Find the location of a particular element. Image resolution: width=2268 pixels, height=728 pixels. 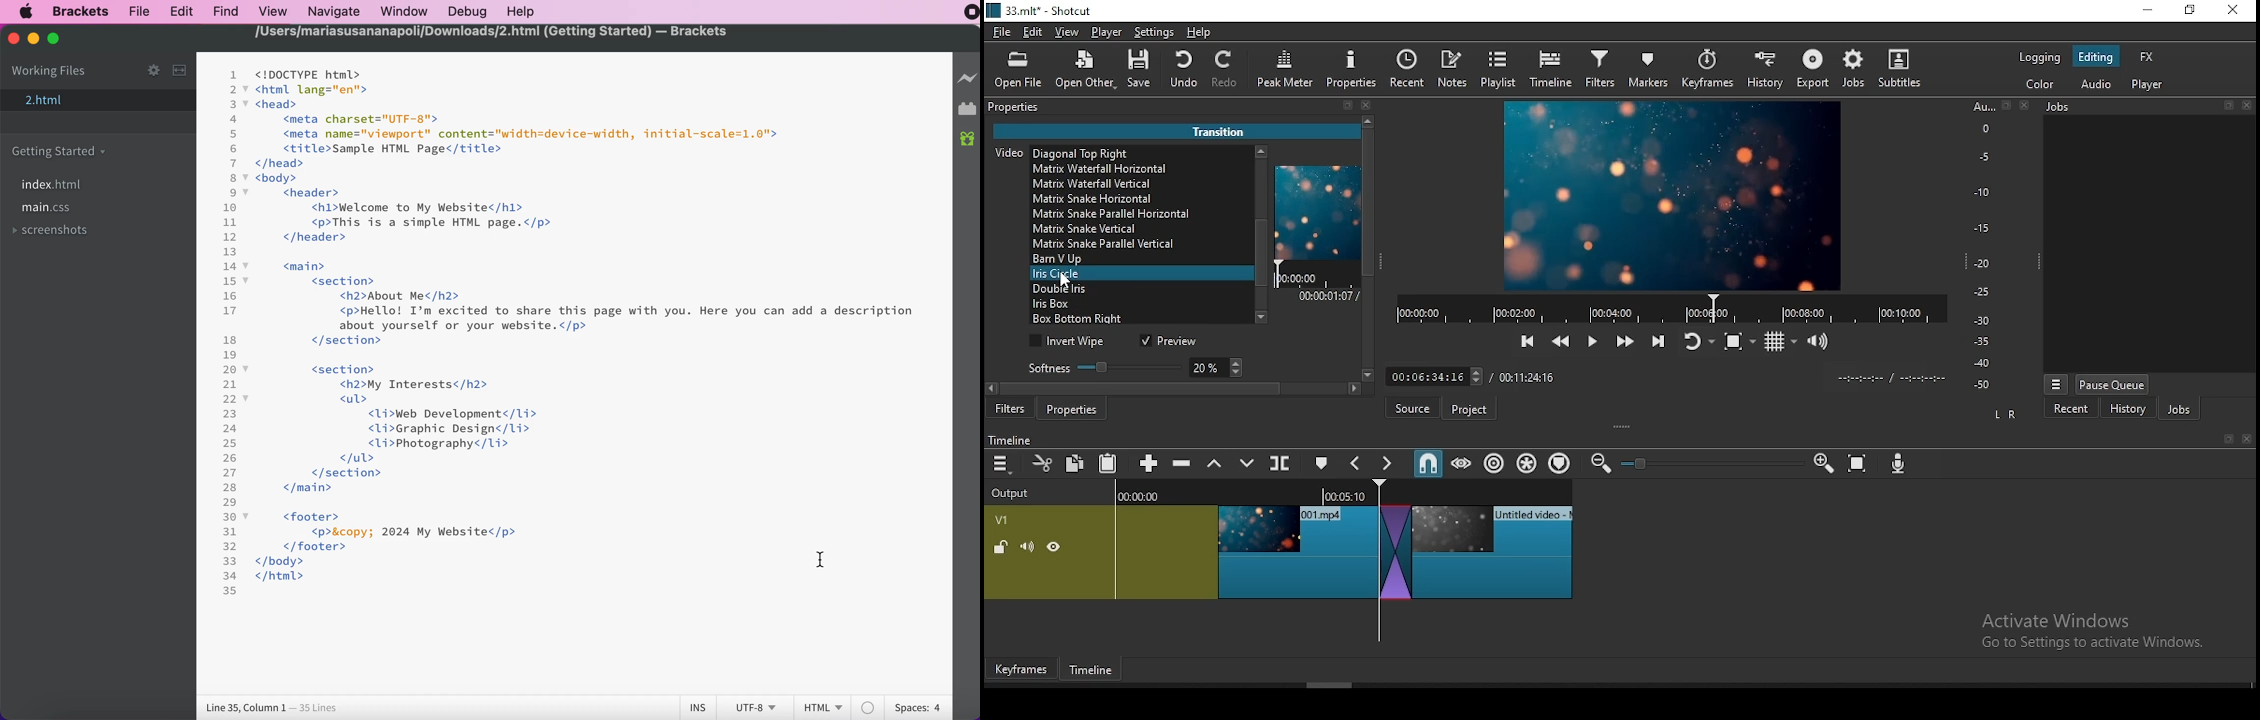

maximize is located at coordinates (55, 42).